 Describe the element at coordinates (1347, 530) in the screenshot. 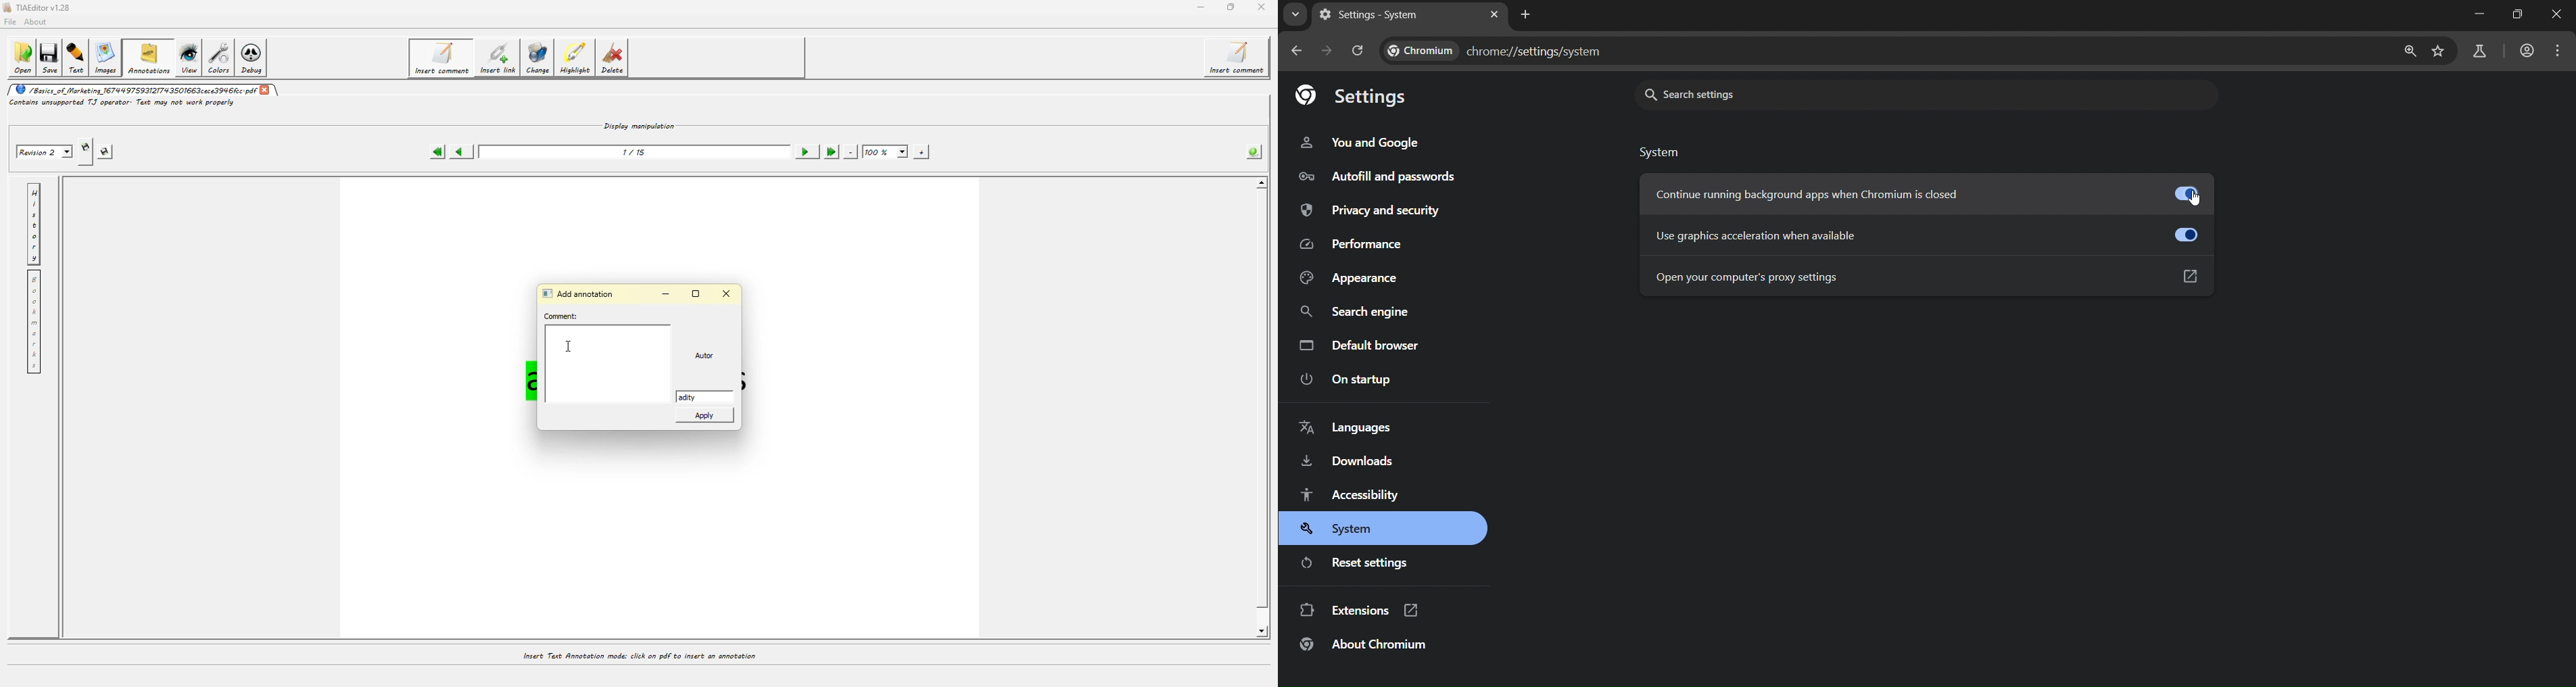

I see `system` at that location.